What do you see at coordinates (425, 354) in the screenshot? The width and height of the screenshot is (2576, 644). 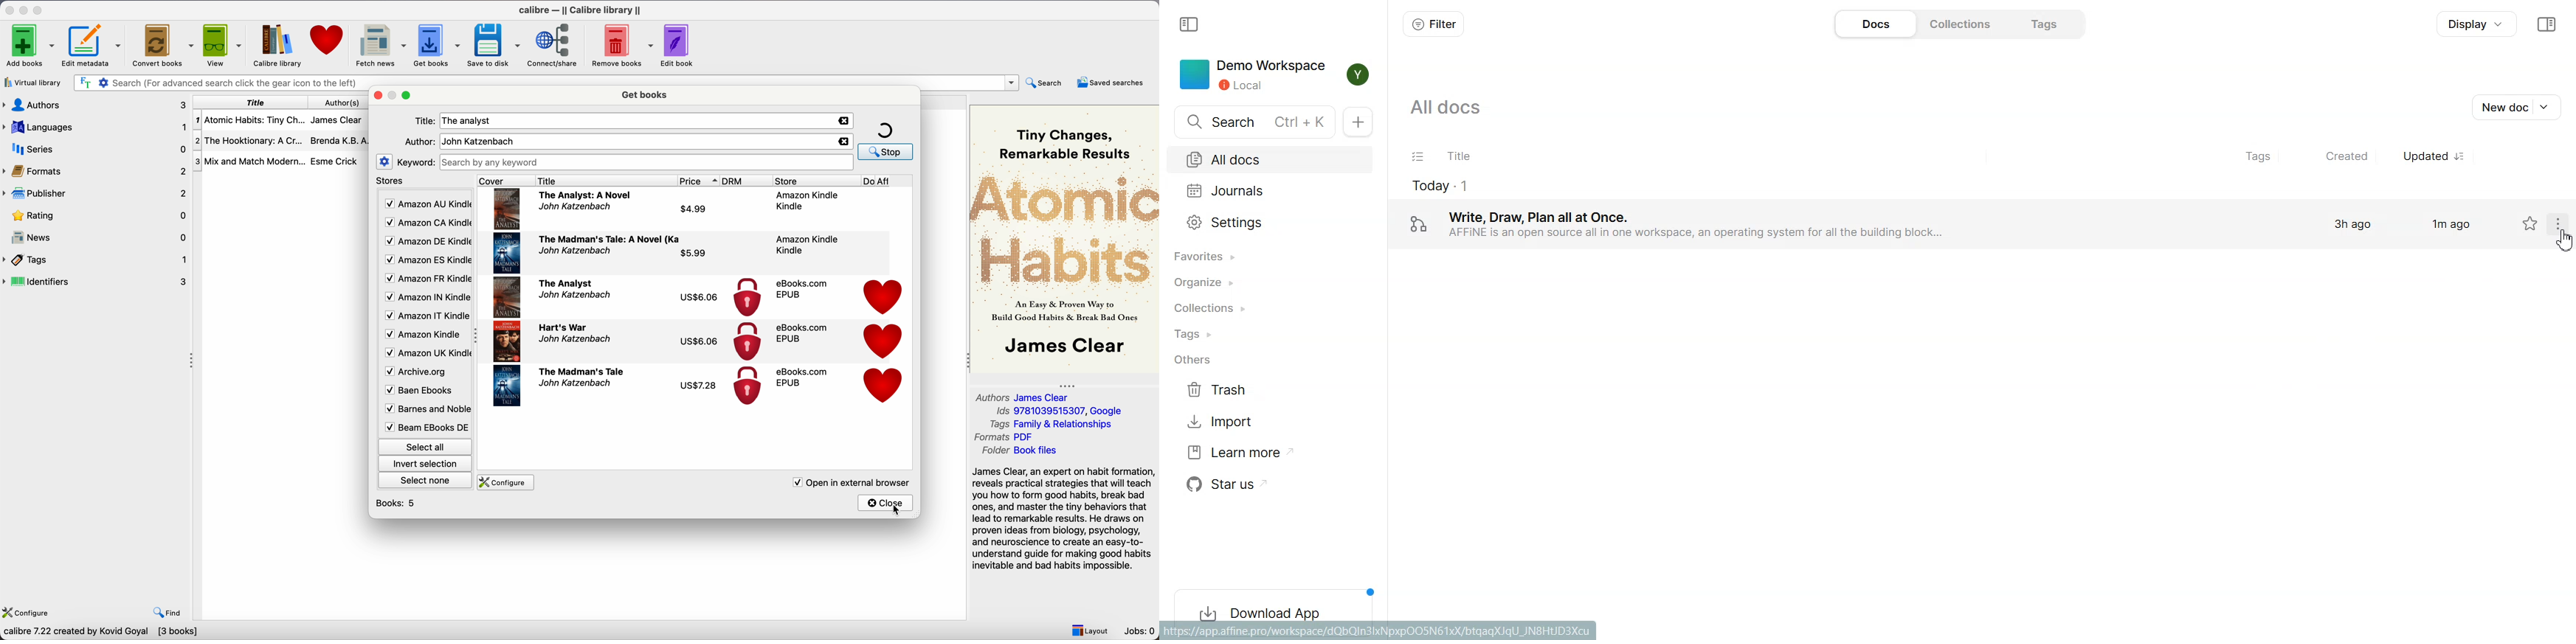 I see `Amazon UK Kindle` at bounding box center [425, 354].